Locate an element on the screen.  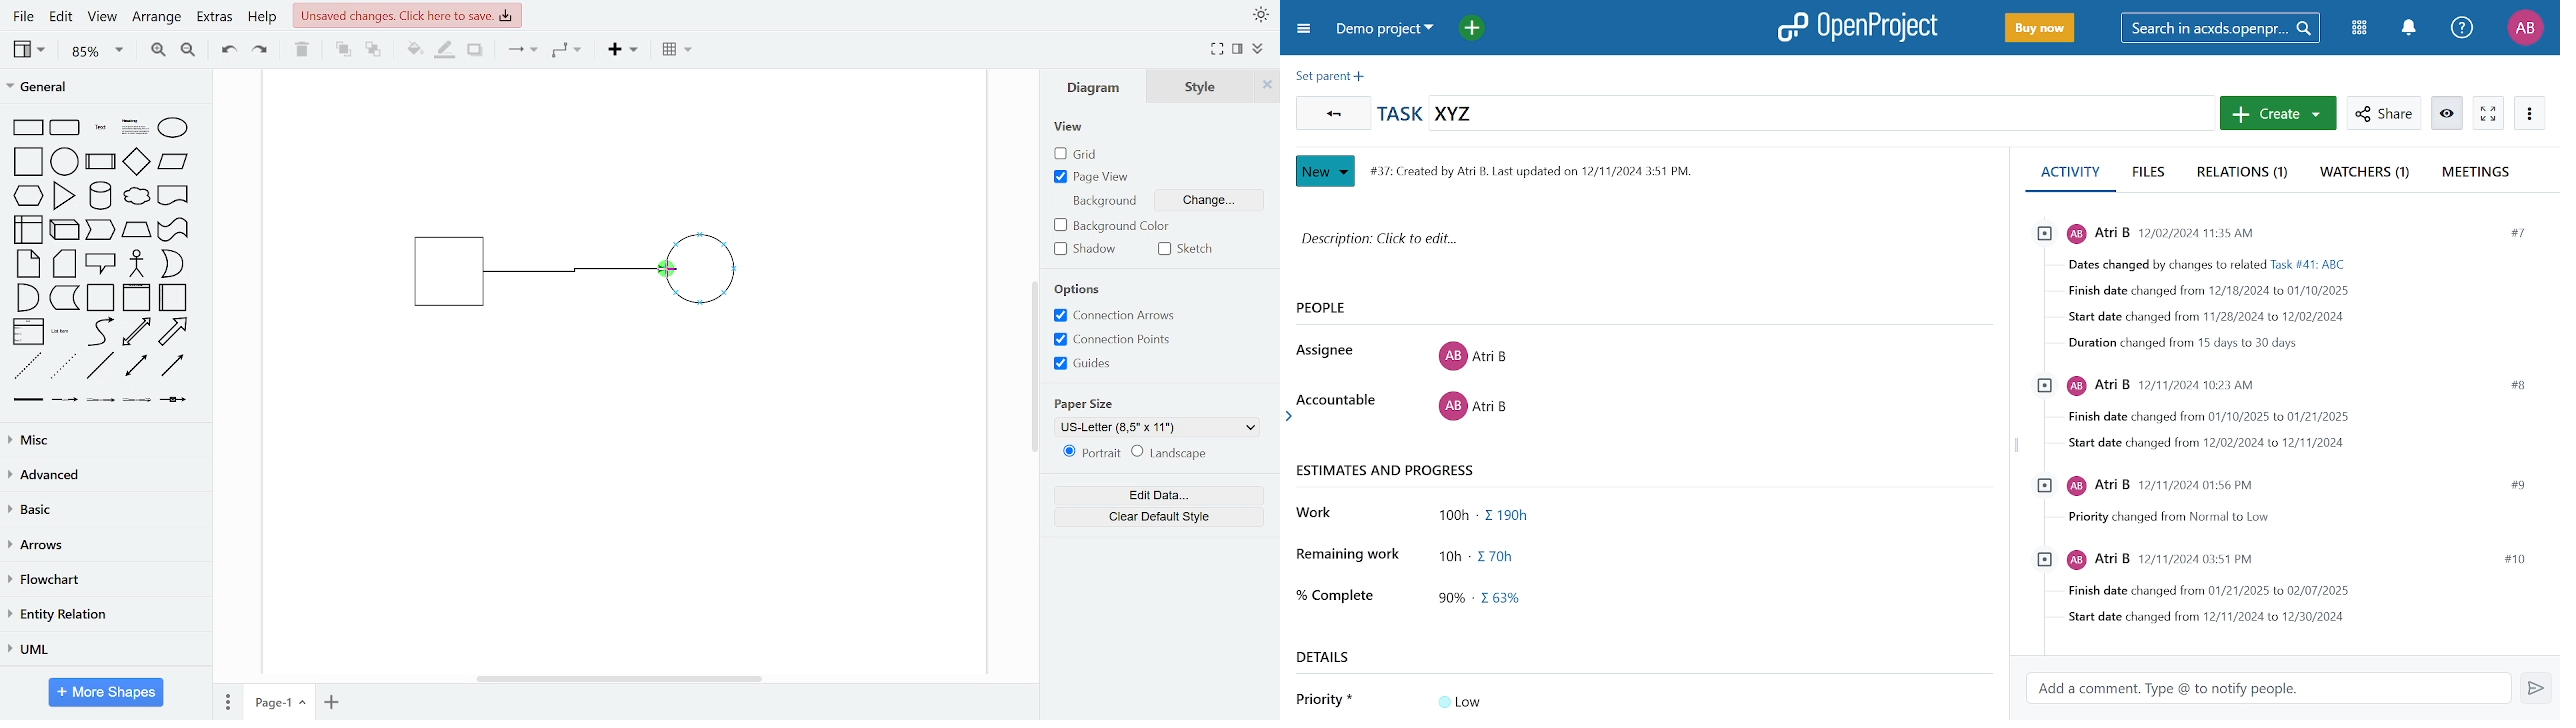
ESTIMATES AND PROGRESS is located at coordinates (1386, 471).